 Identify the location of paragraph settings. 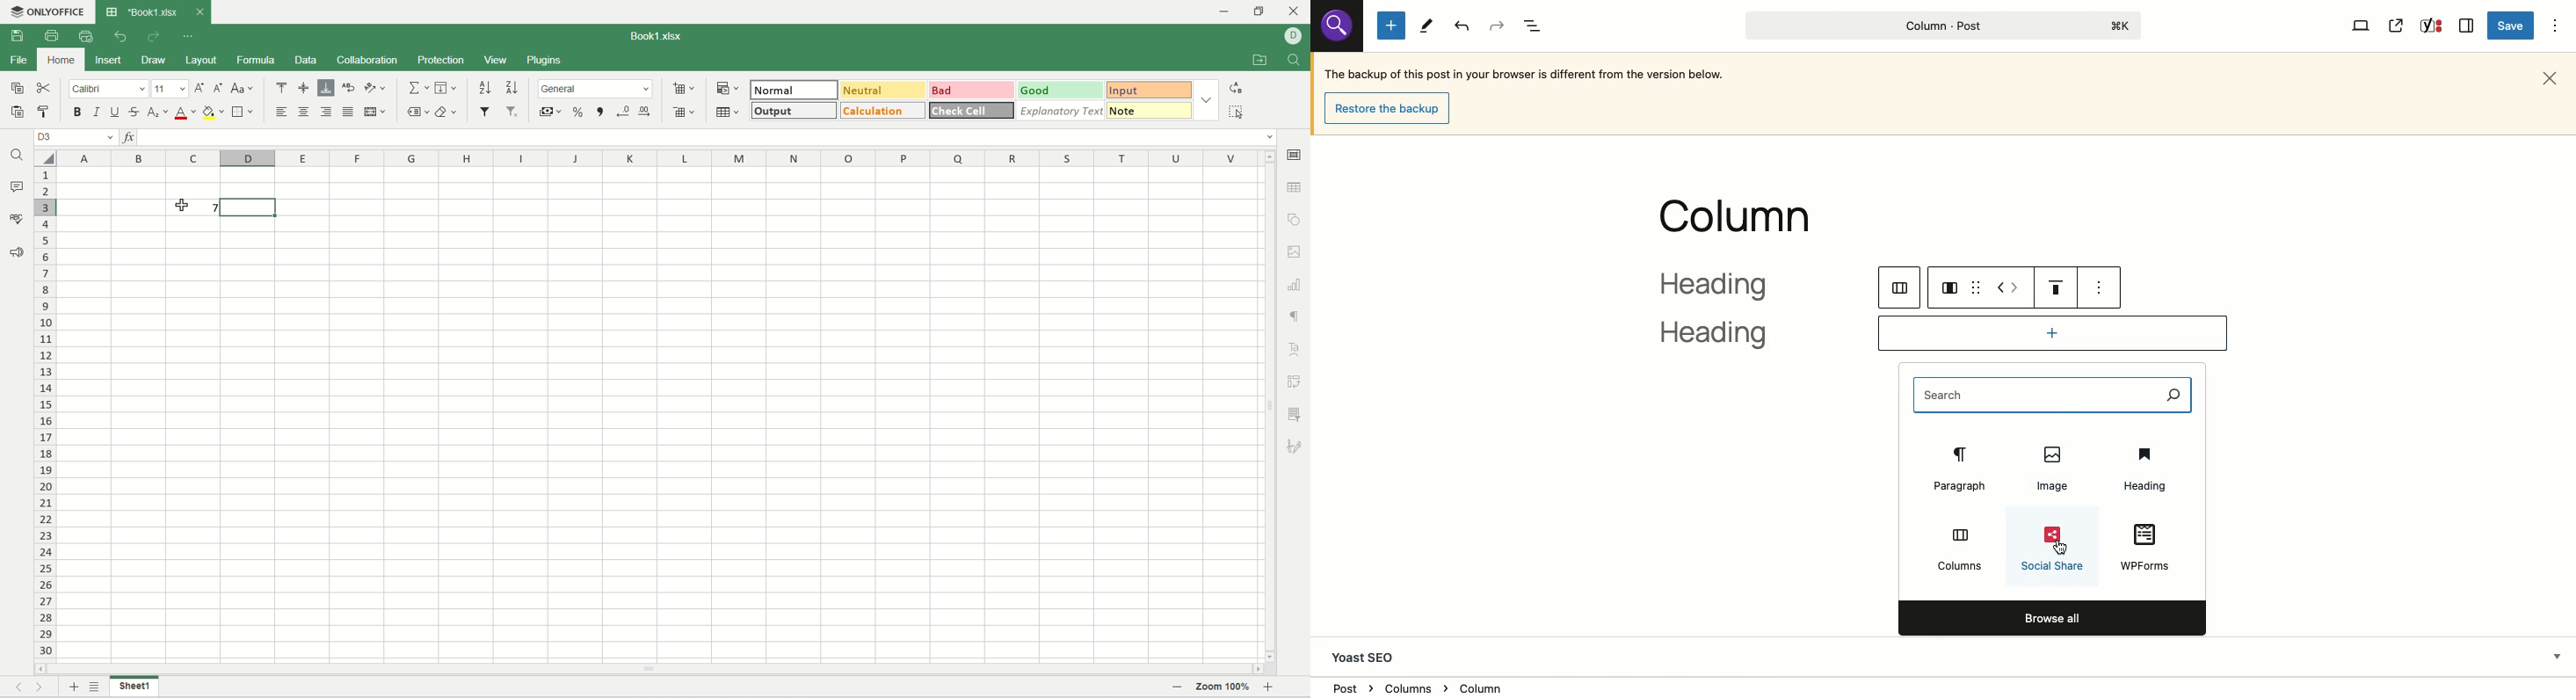
(1296, 315).